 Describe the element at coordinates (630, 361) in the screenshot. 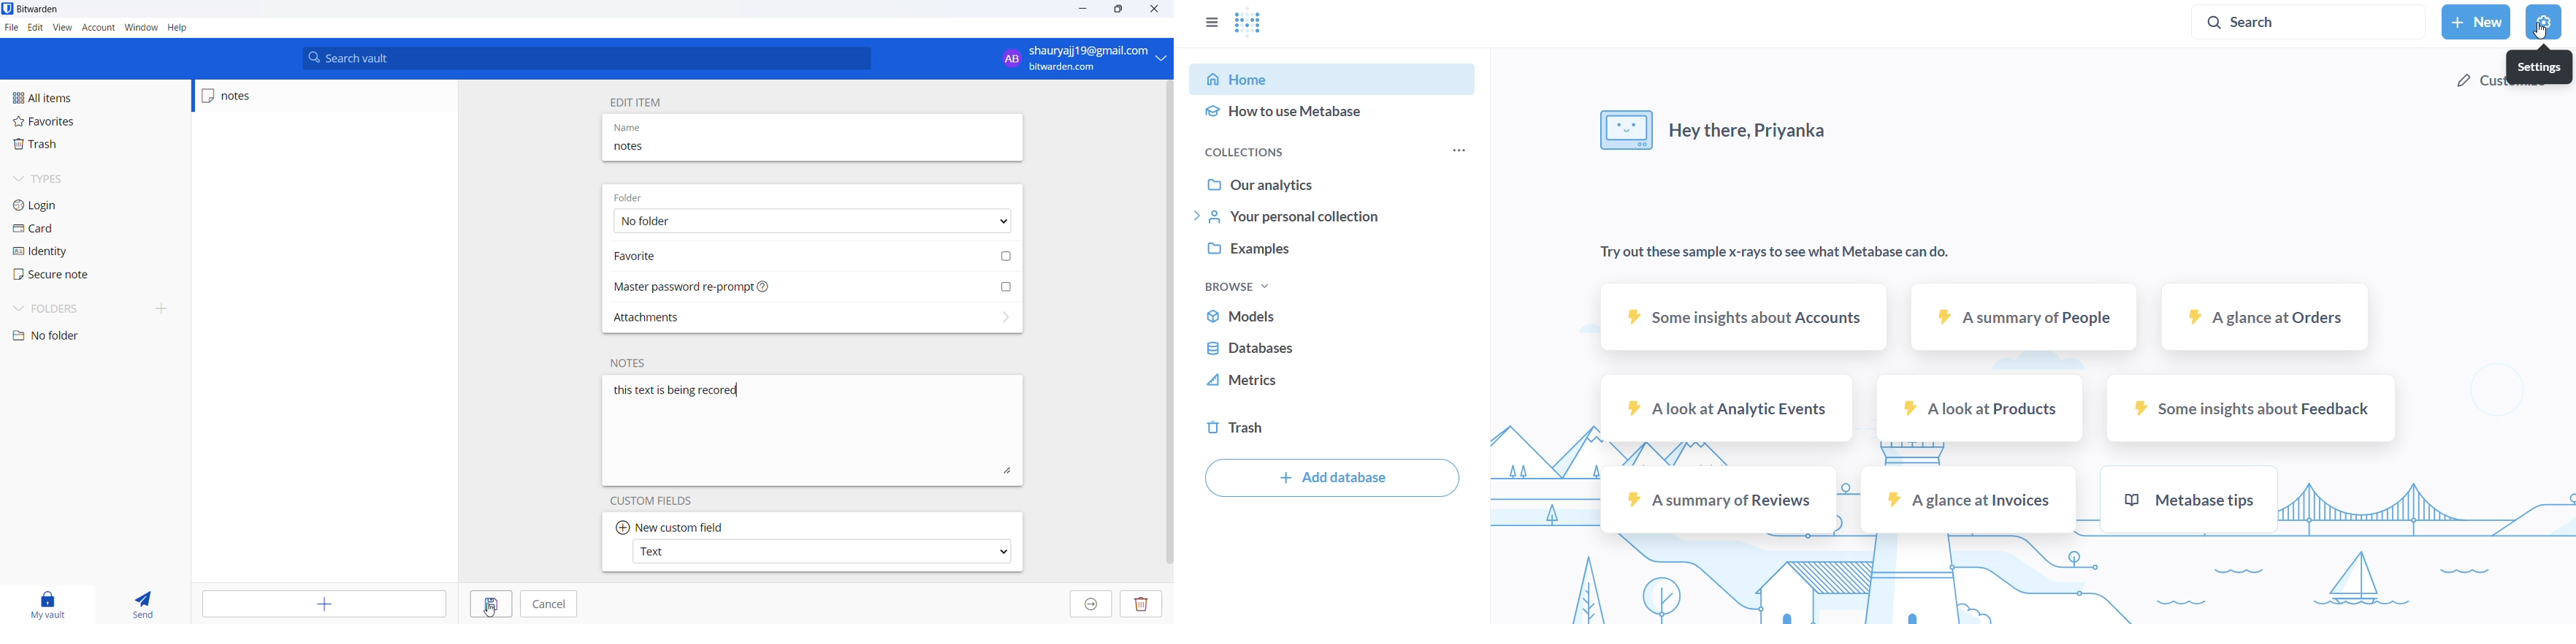

I see `notes` at that location.